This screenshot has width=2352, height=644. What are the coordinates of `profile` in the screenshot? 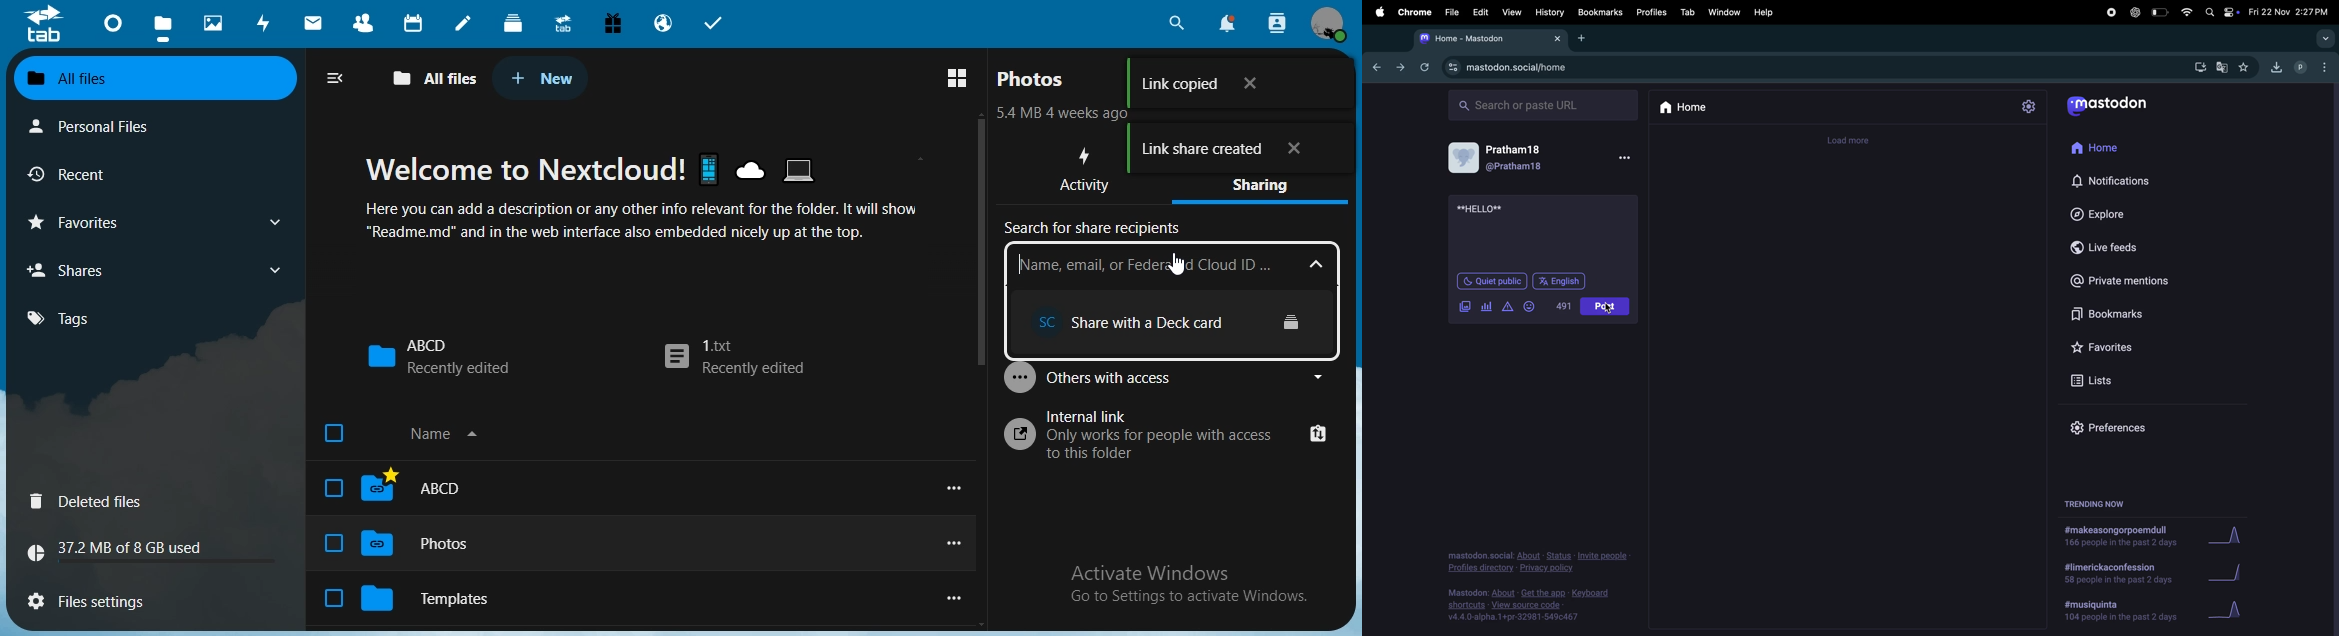 It's located at (2302, 67).